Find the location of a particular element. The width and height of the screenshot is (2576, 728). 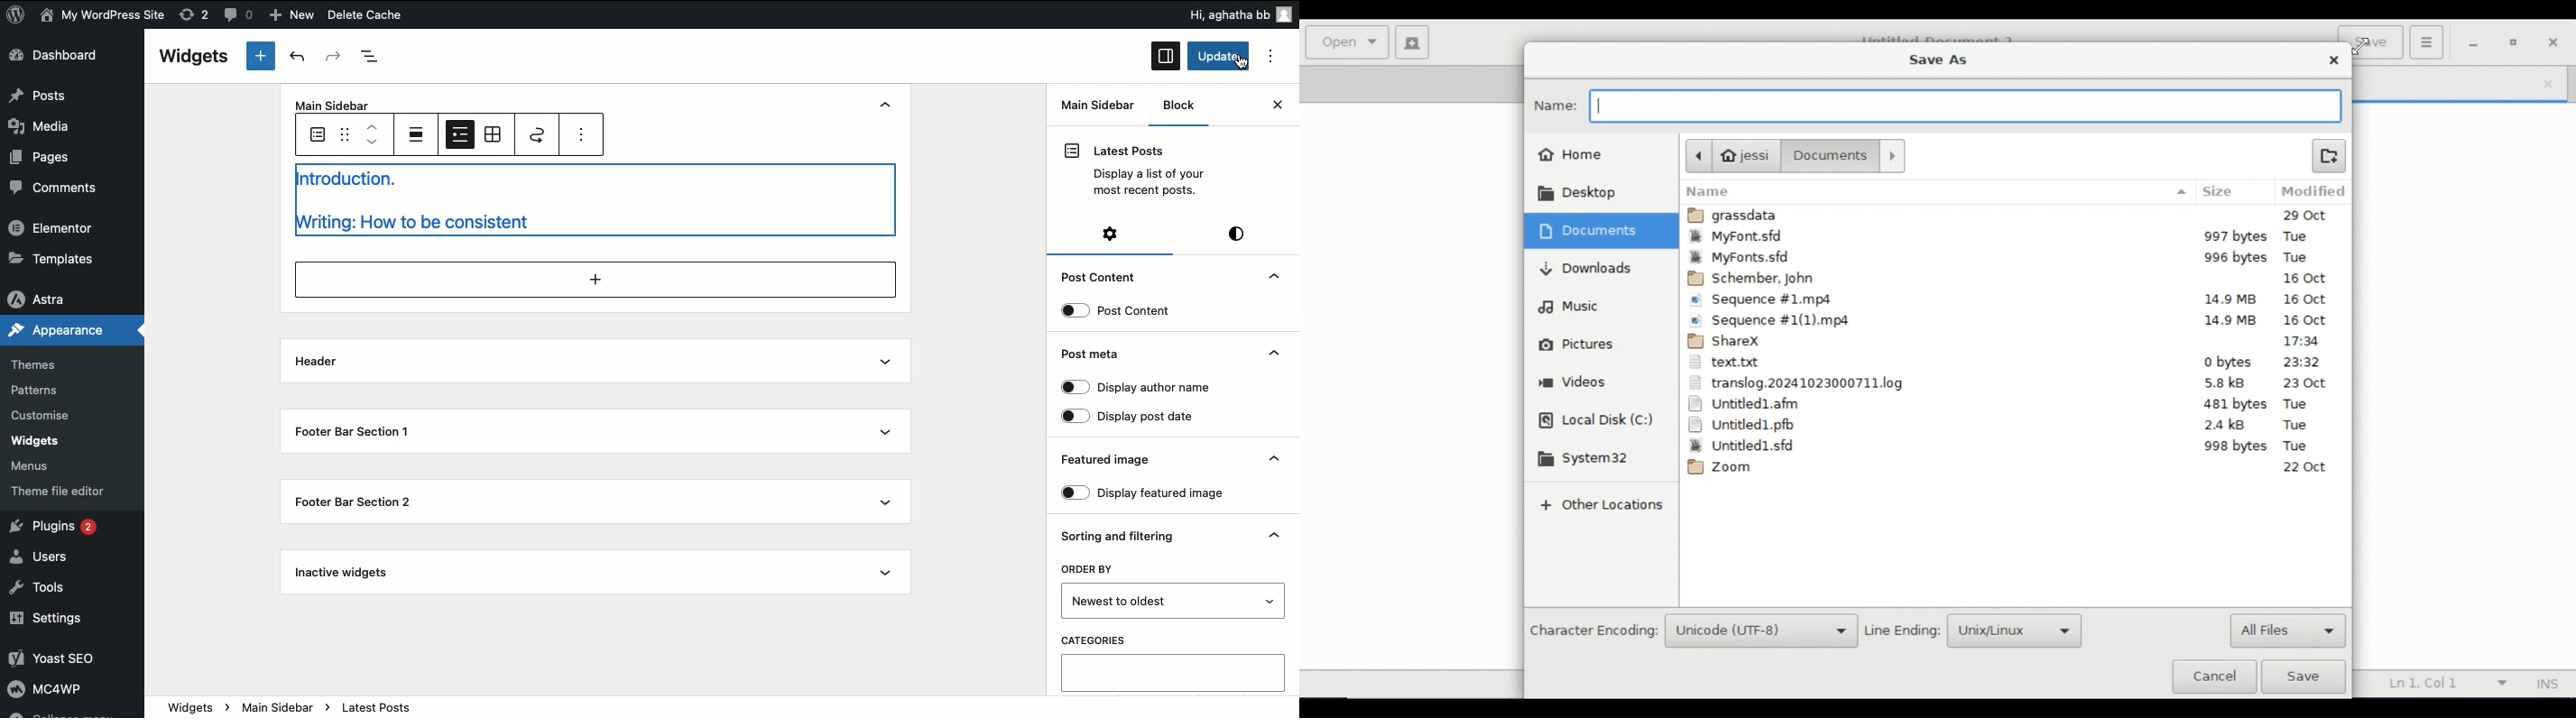

Categories is located at coordinates (1171, 674).